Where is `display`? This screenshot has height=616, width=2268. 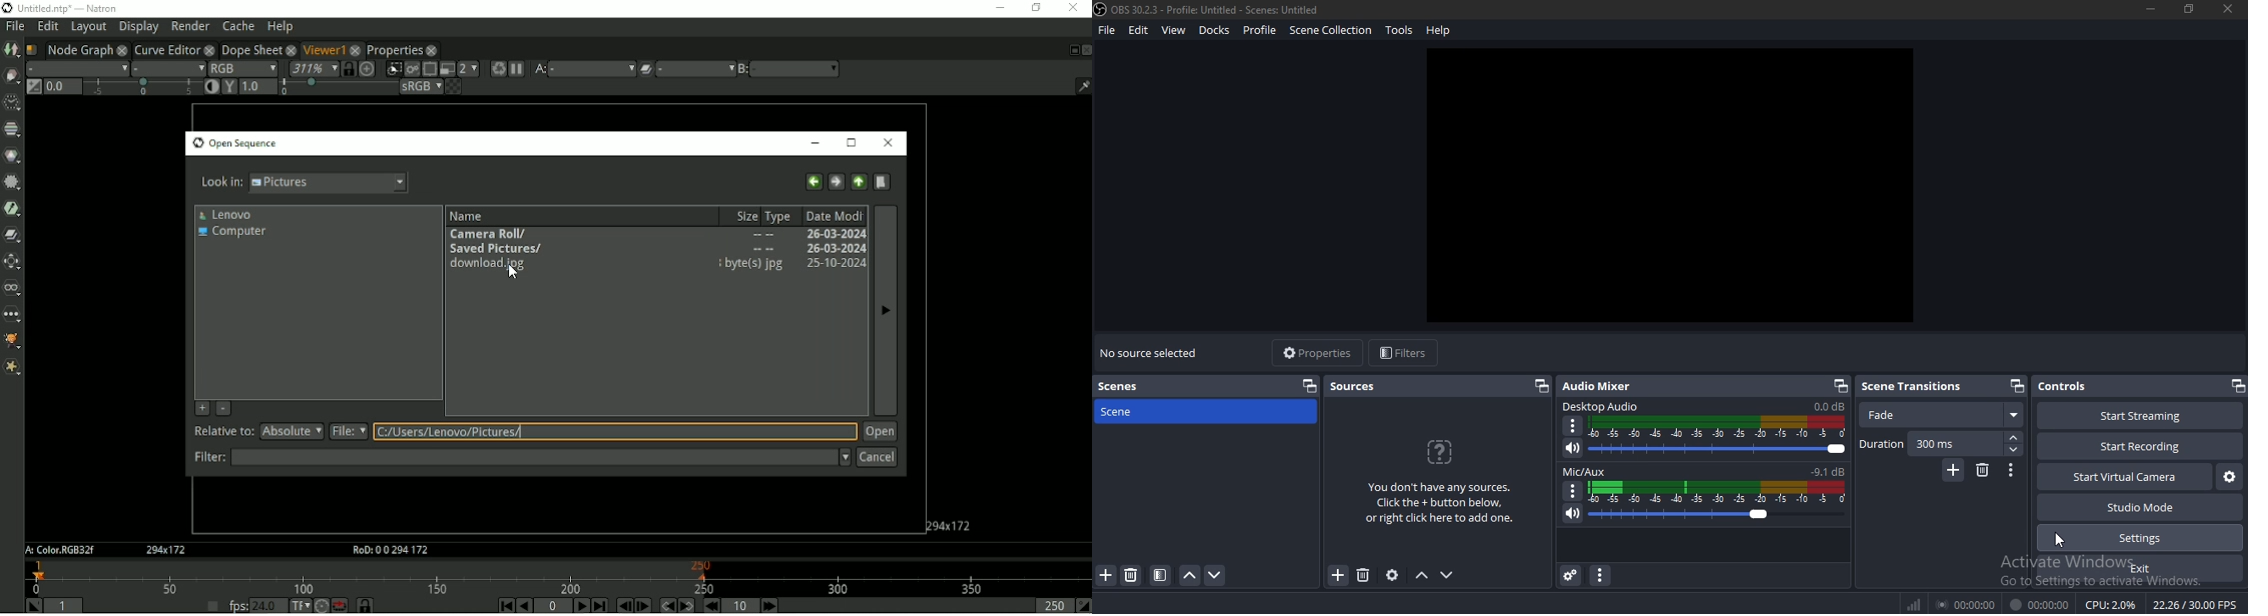 display is located at coordinates (1720, 492).